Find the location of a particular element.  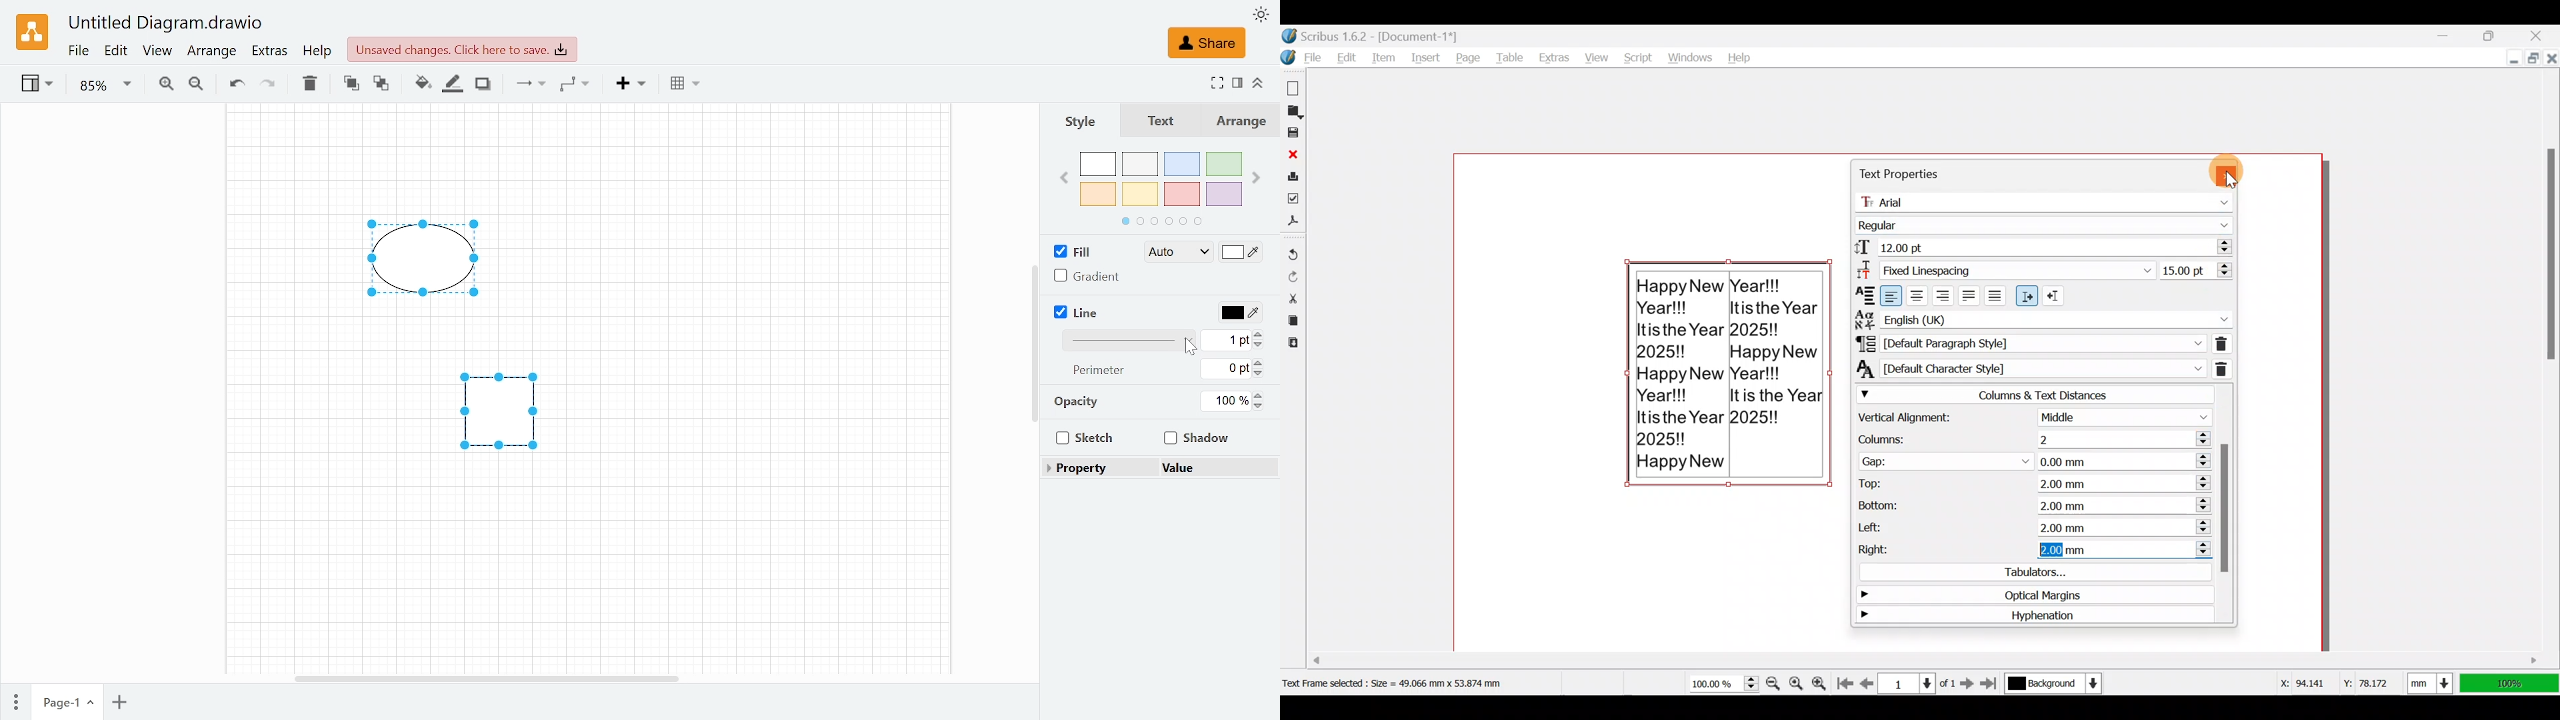

Horizontal scrollbar is located at coordinates (485, 676).